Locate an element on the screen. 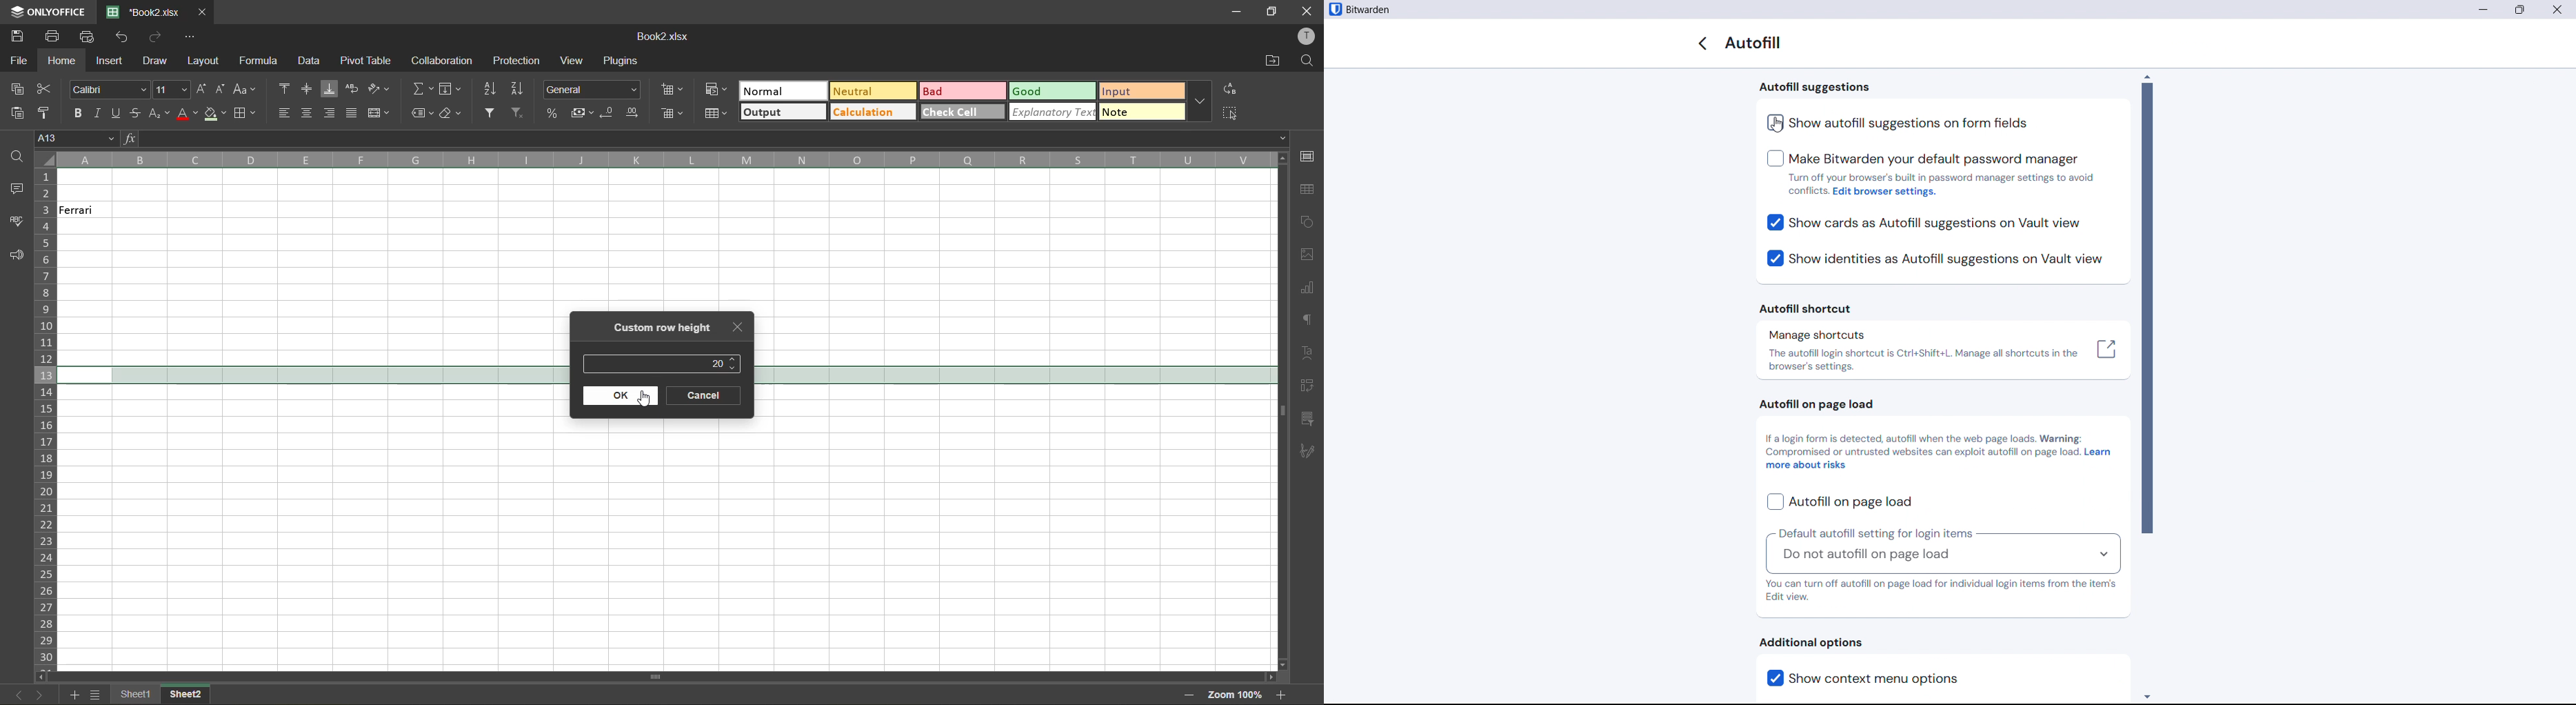 This screenshot has width=2576, height=728. If a login from is dictated auto fill when the web page loads. Warning, compromised or untrusted websites can exploit auto fill on page load is located at coordinates (1922, 445).